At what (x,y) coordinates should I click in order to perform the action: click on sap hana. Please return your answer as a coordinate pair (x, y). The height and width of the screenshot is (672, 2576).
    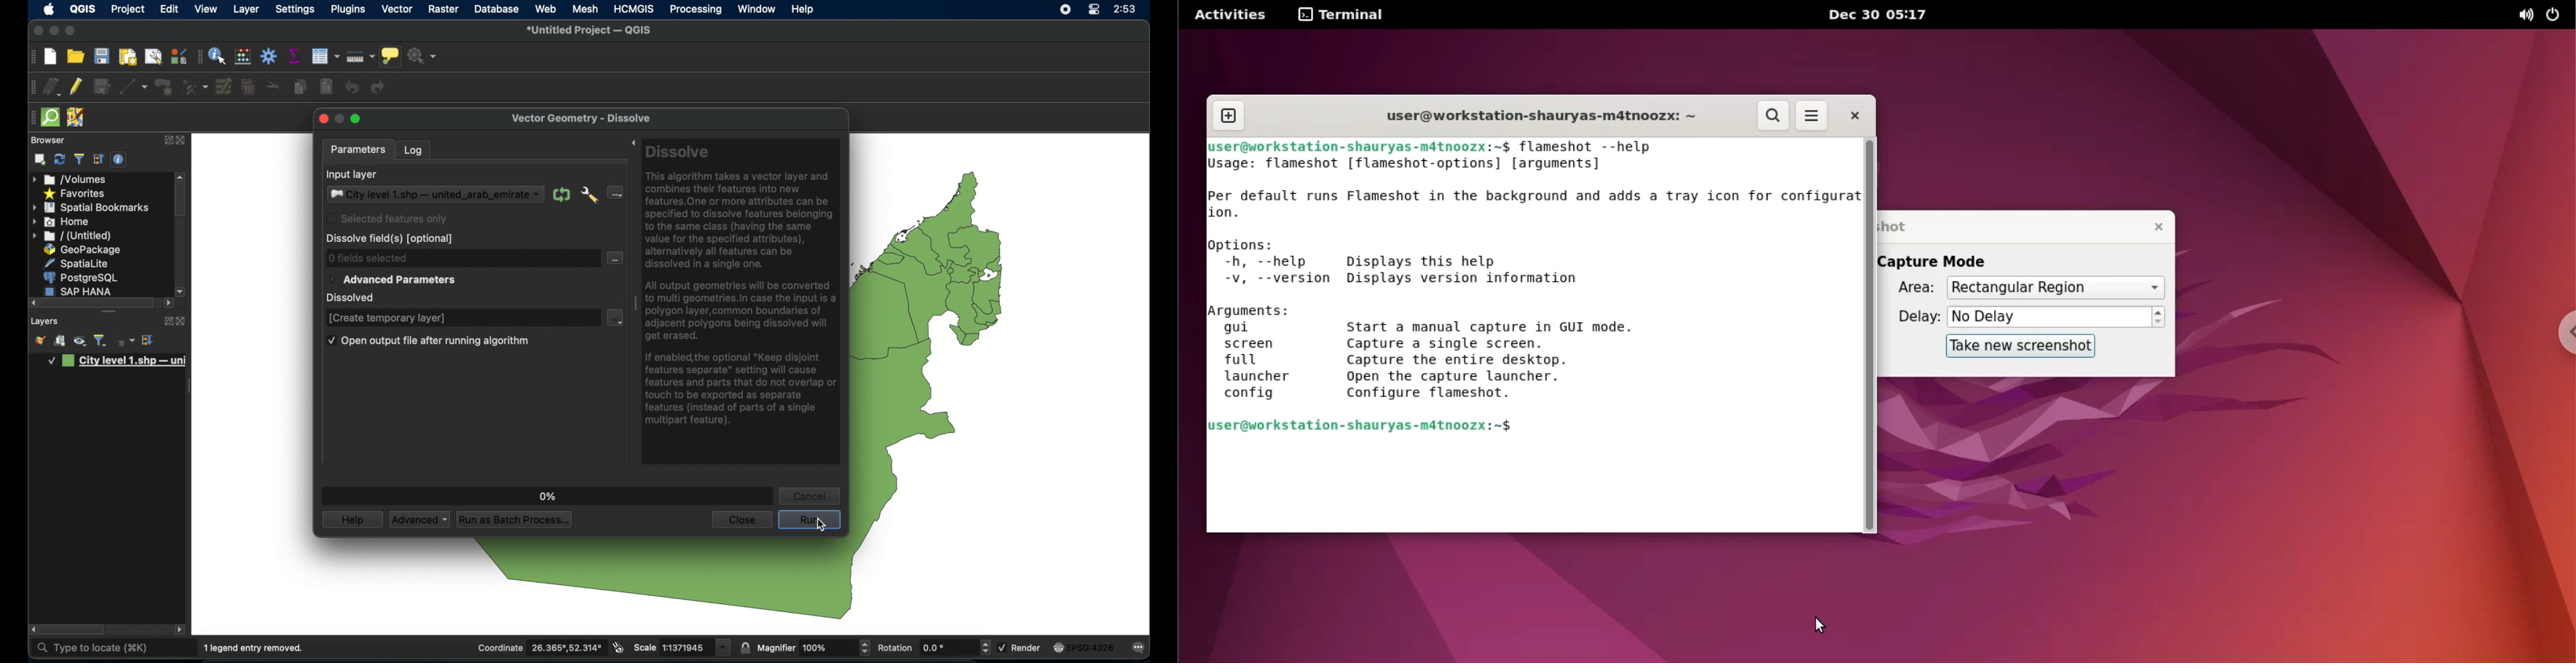
    Looking at the image, I should click on (81, 290).